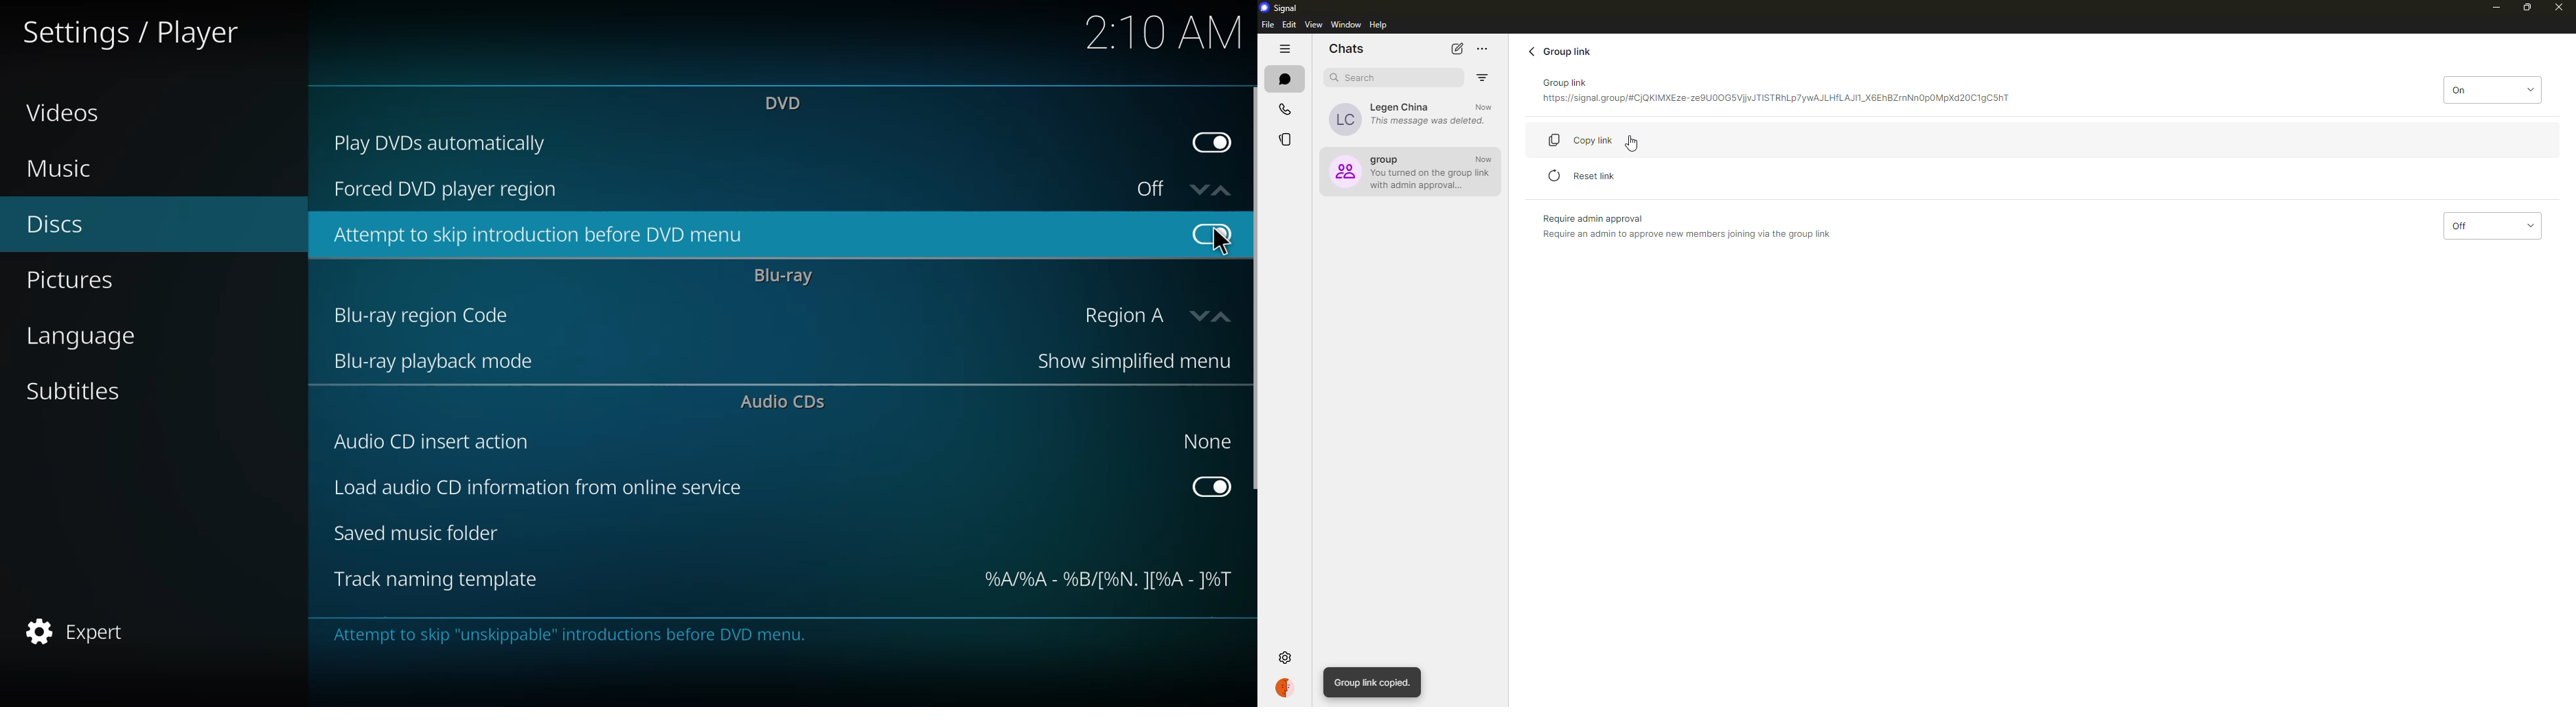 This screenshot has height=728, width=2576. What do you see at coordinates (447, 141) in the screenshot?
I see `play dvds automatically` at bounding box center [447, 141].